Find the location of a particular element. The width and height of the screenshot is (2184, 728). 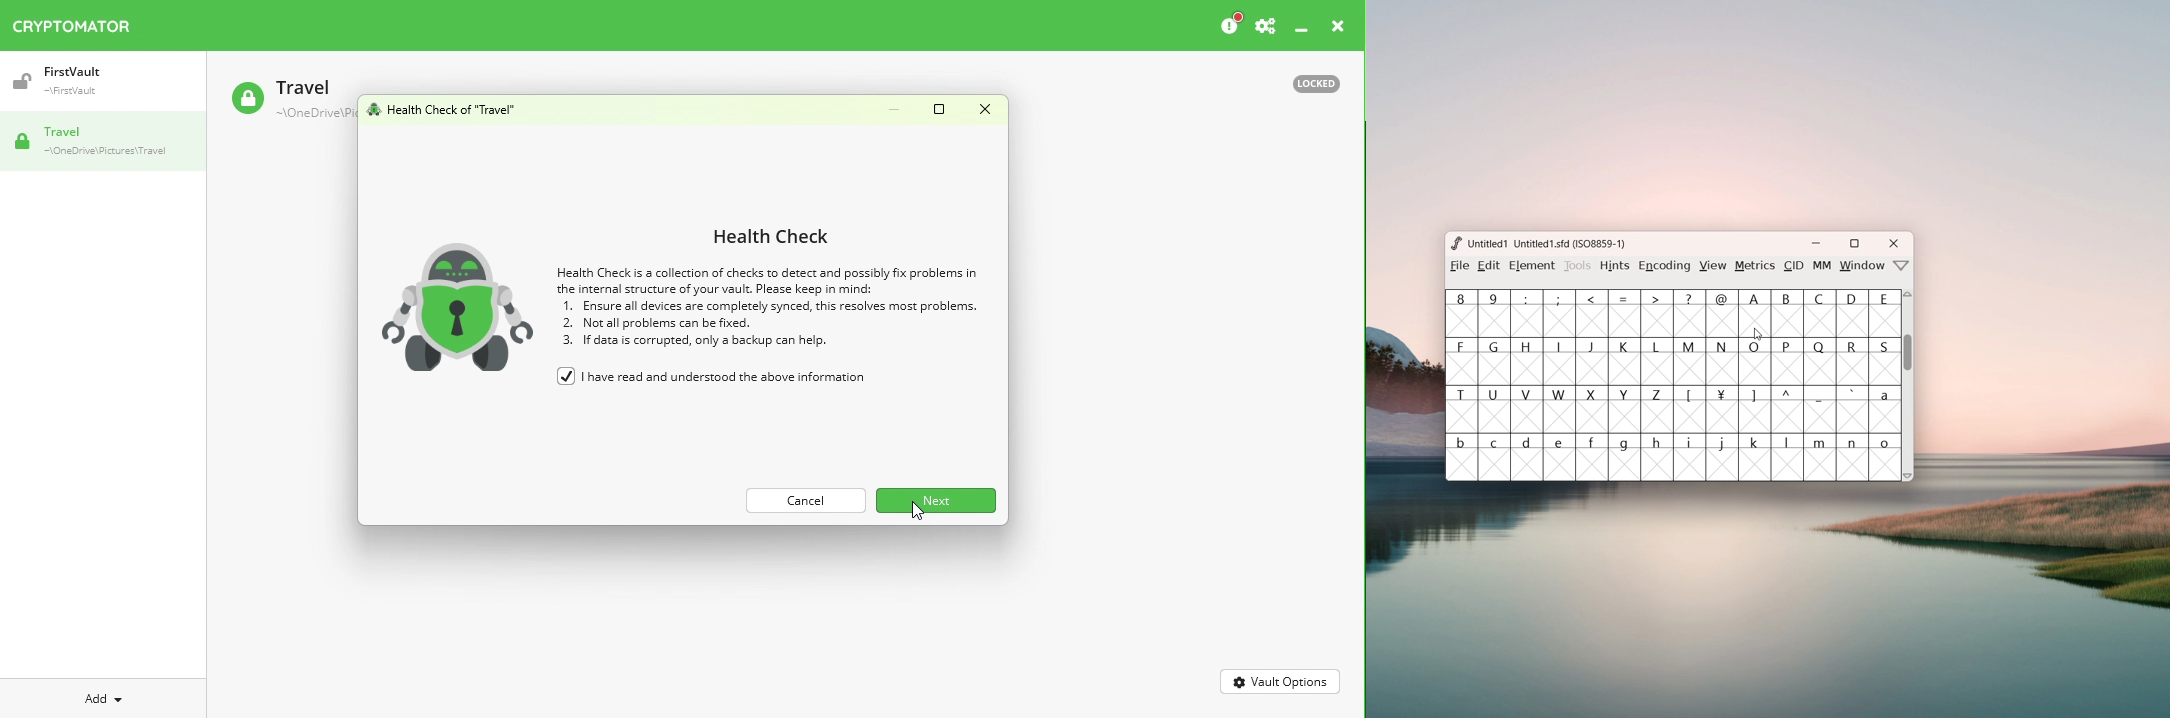

¥ is located at coordinates (1722, 410).